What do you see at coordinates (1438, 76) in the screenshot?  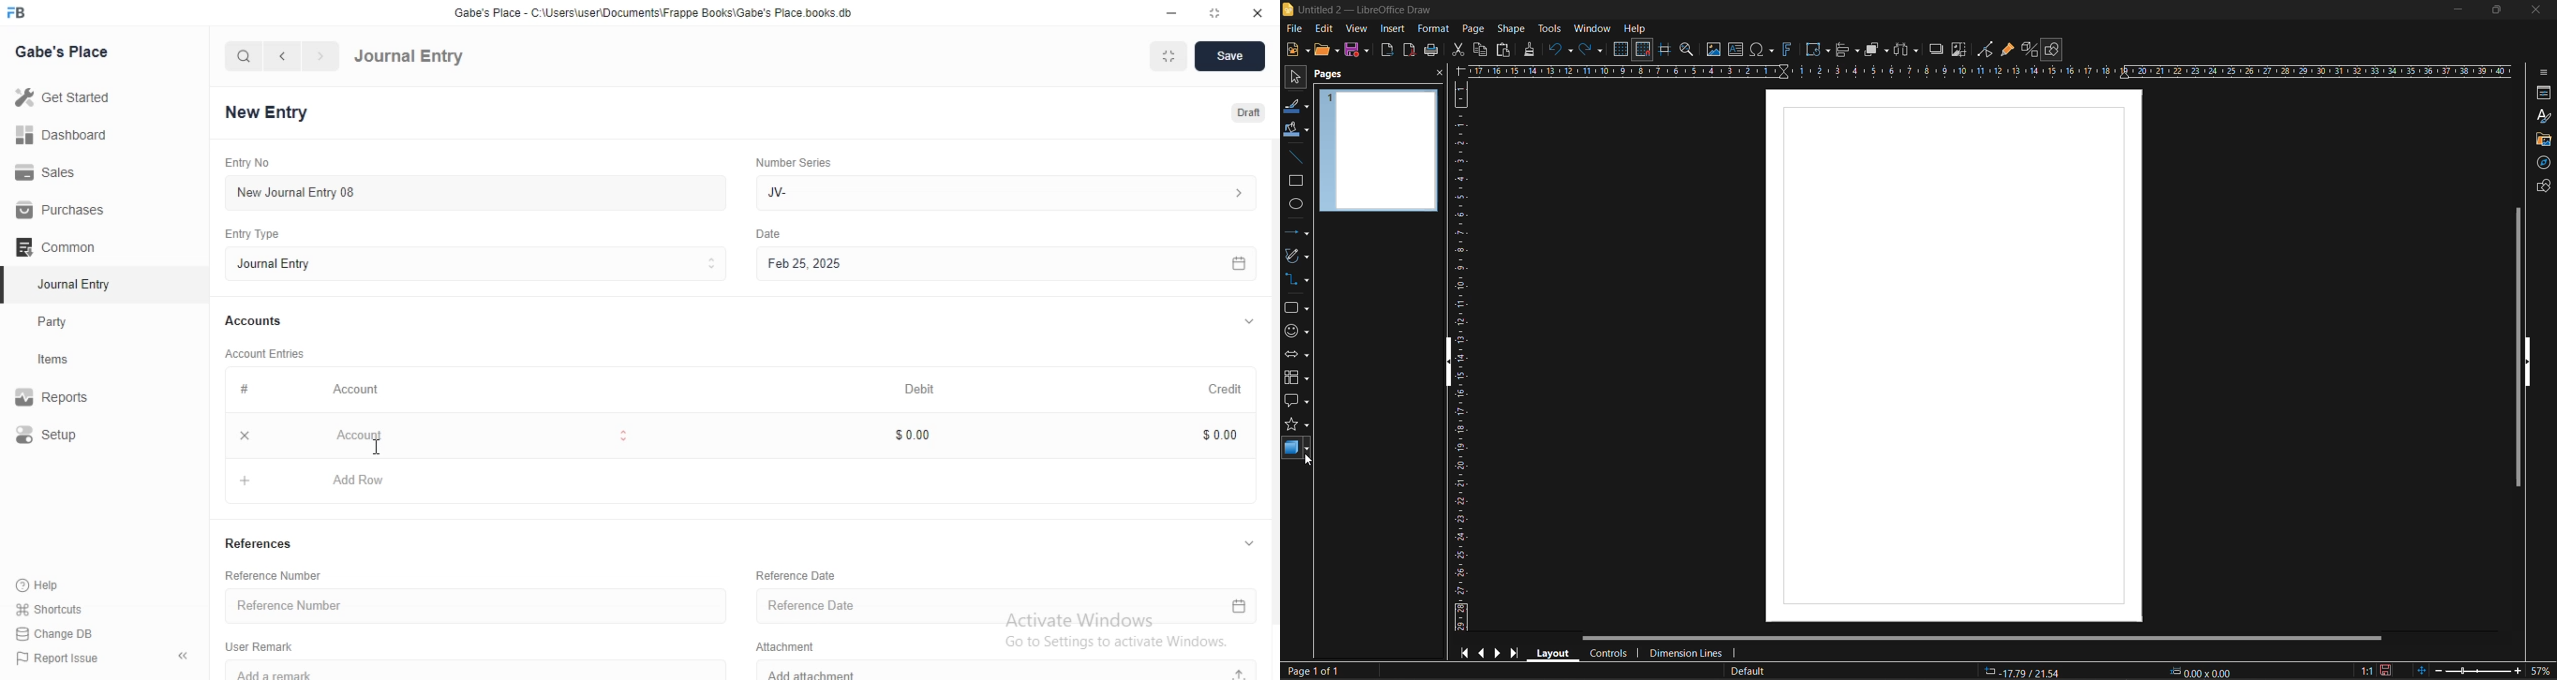 I see `close` at bounding box center [1438, 76].